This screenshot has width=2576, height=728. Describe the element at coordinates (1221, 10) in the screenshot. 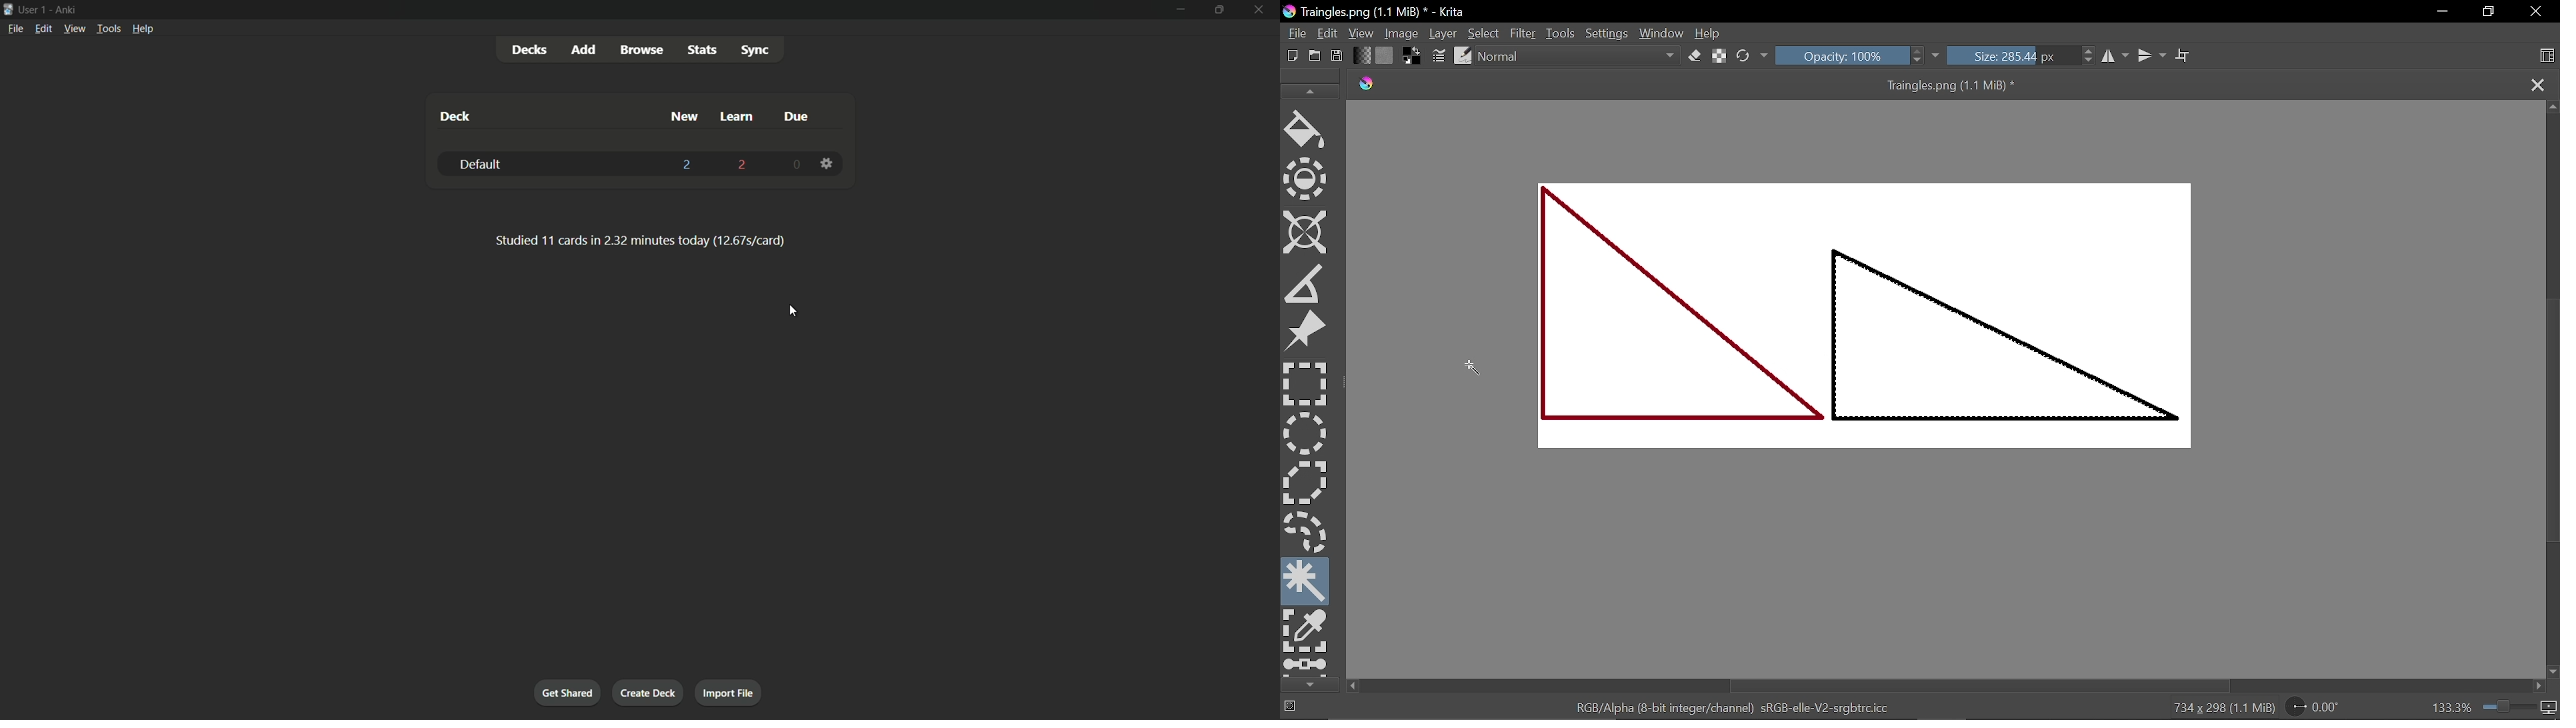

I see `maximize` at that location.